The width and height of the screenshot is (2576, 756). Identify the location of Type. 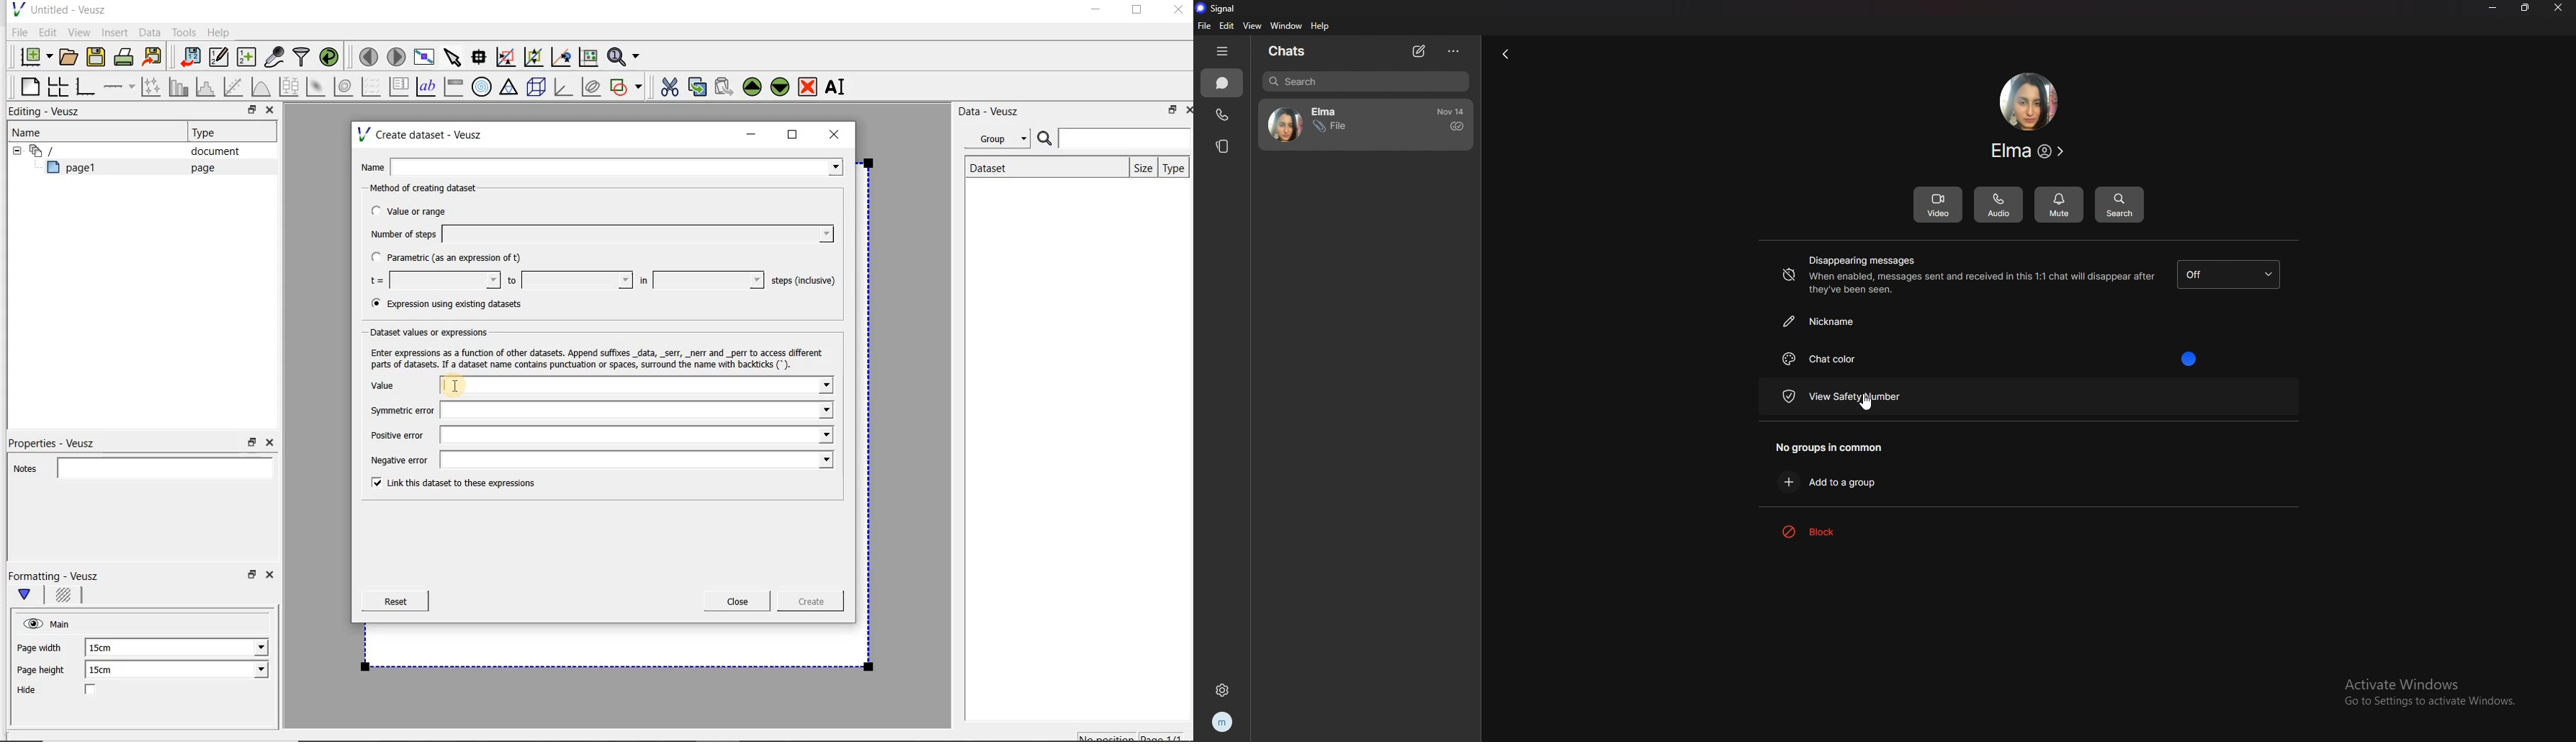
(1174, 168).